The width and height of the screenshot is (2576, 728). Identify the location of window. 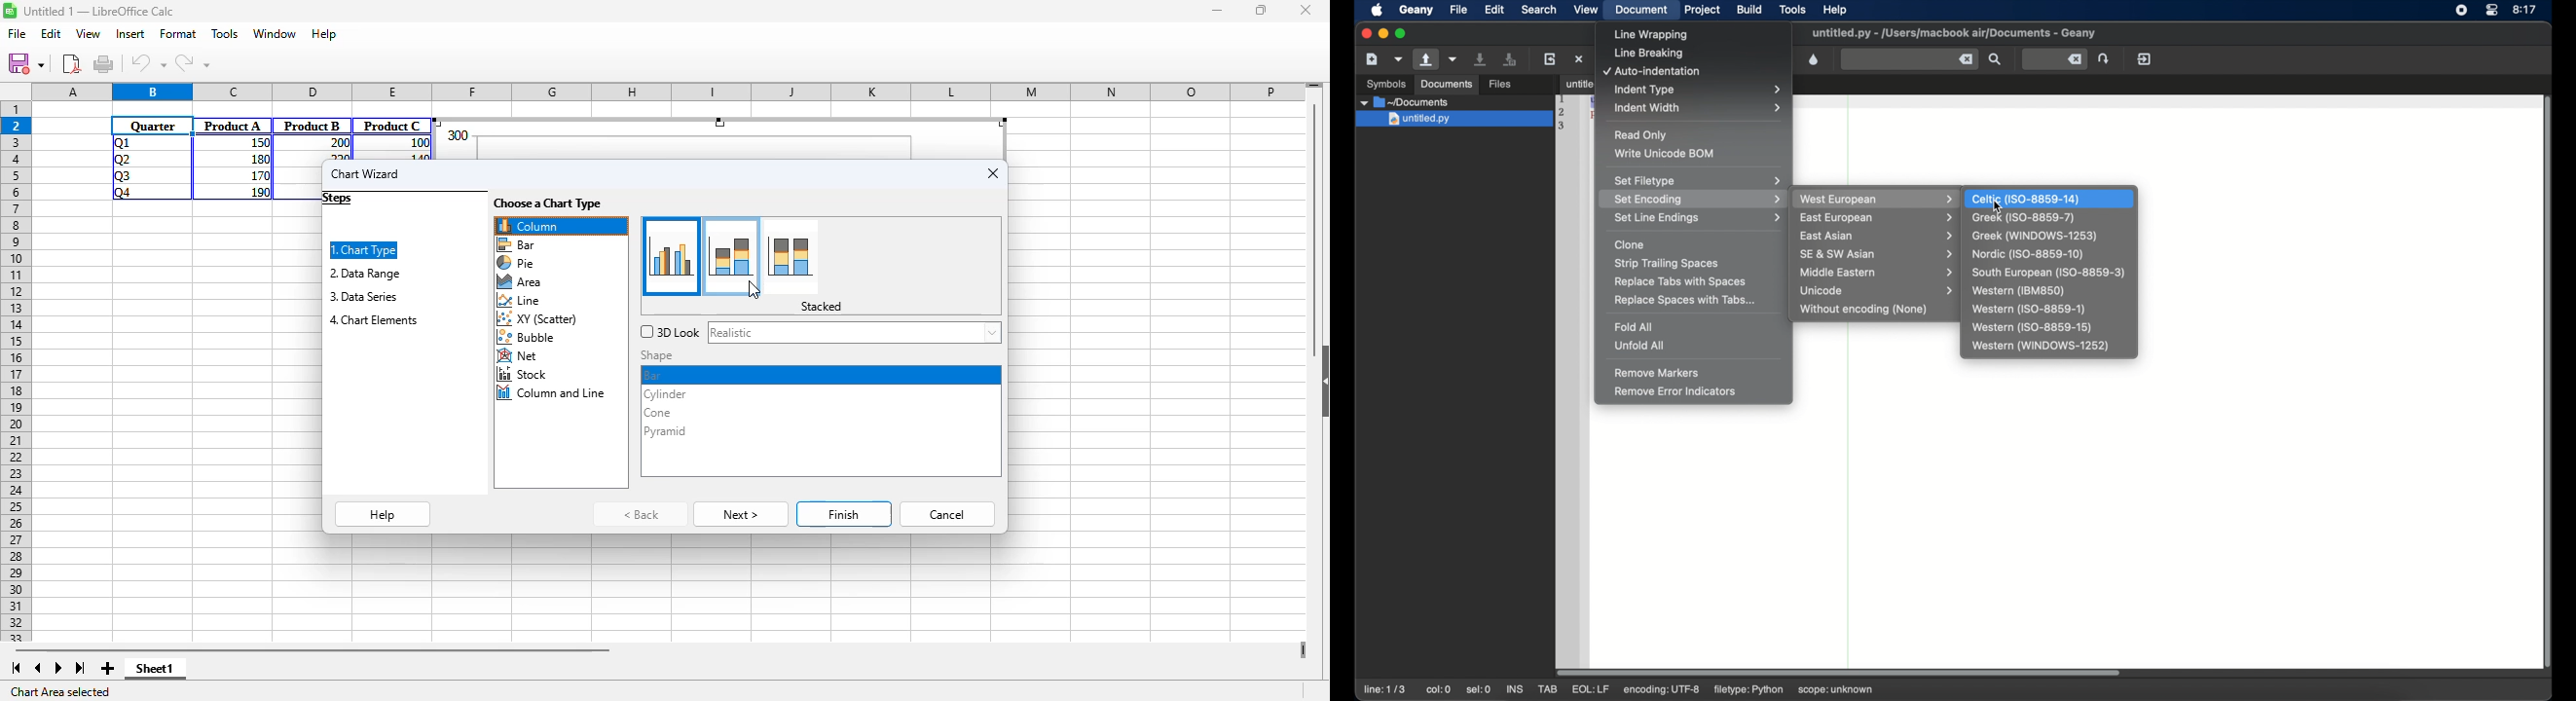
(276, 34).